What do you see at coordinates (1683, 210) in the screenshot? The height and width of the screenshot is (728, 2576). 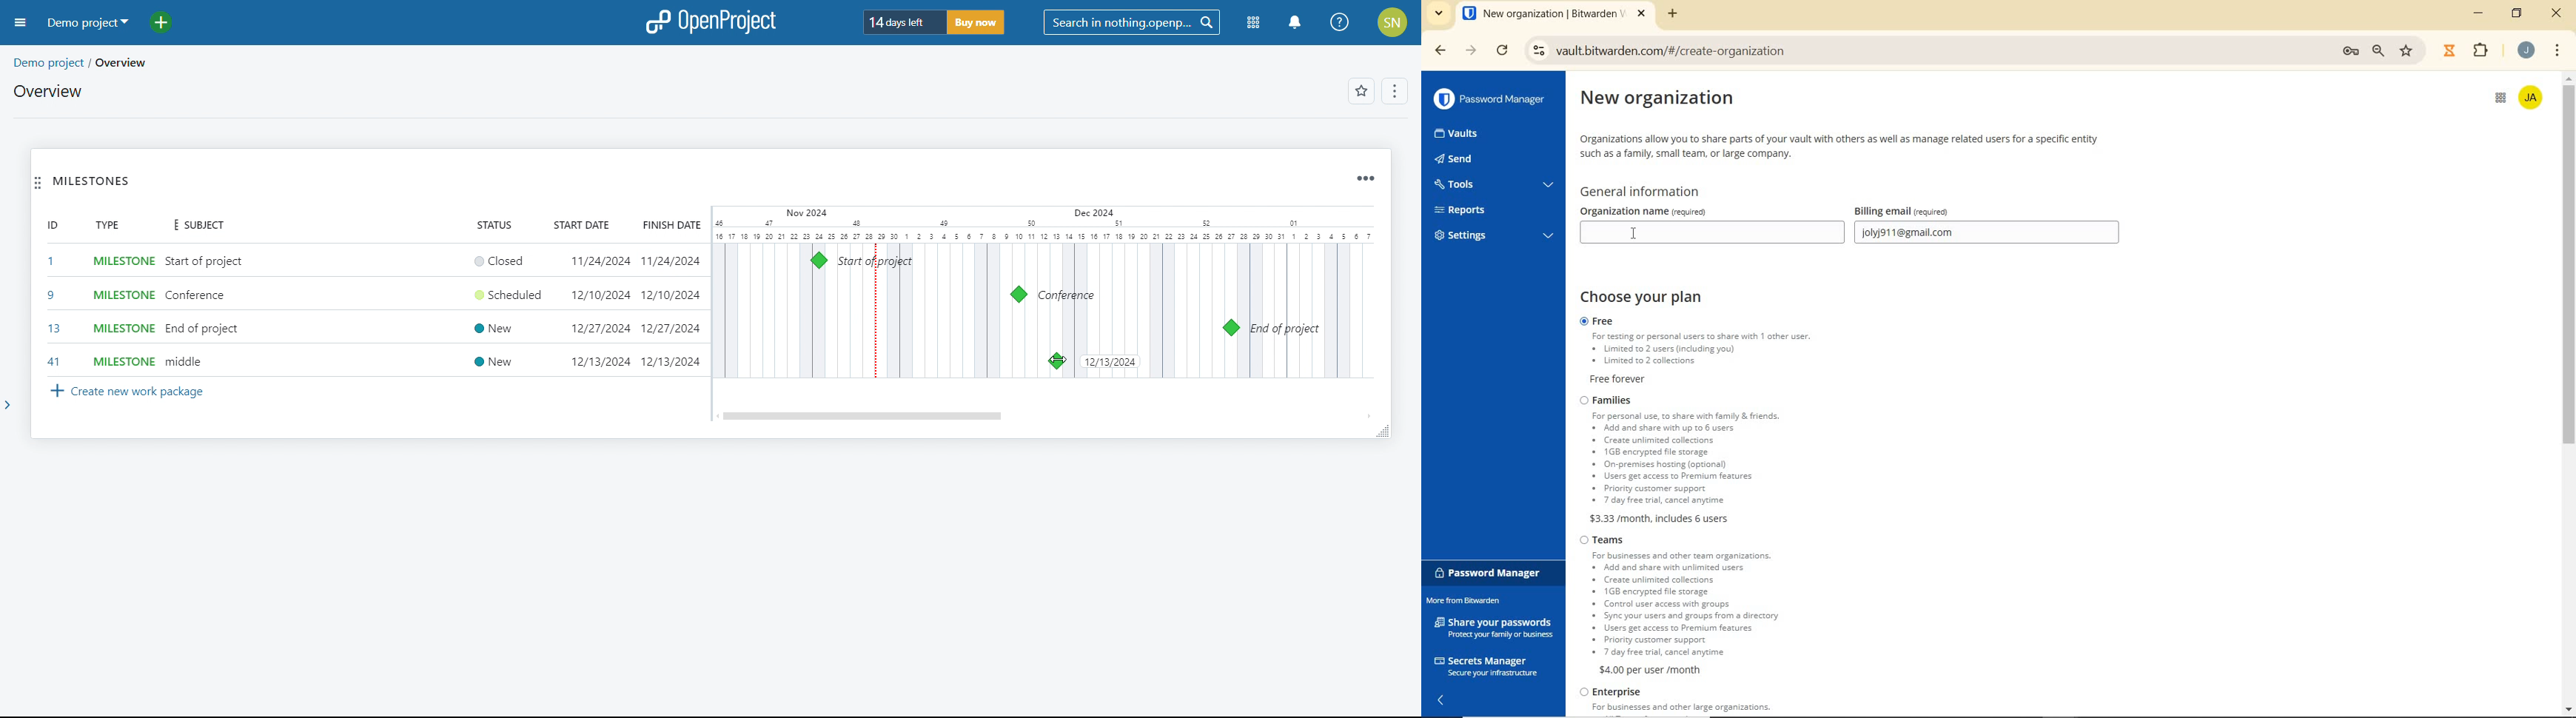 I see `organization name` at bounding box center [1683, 210].